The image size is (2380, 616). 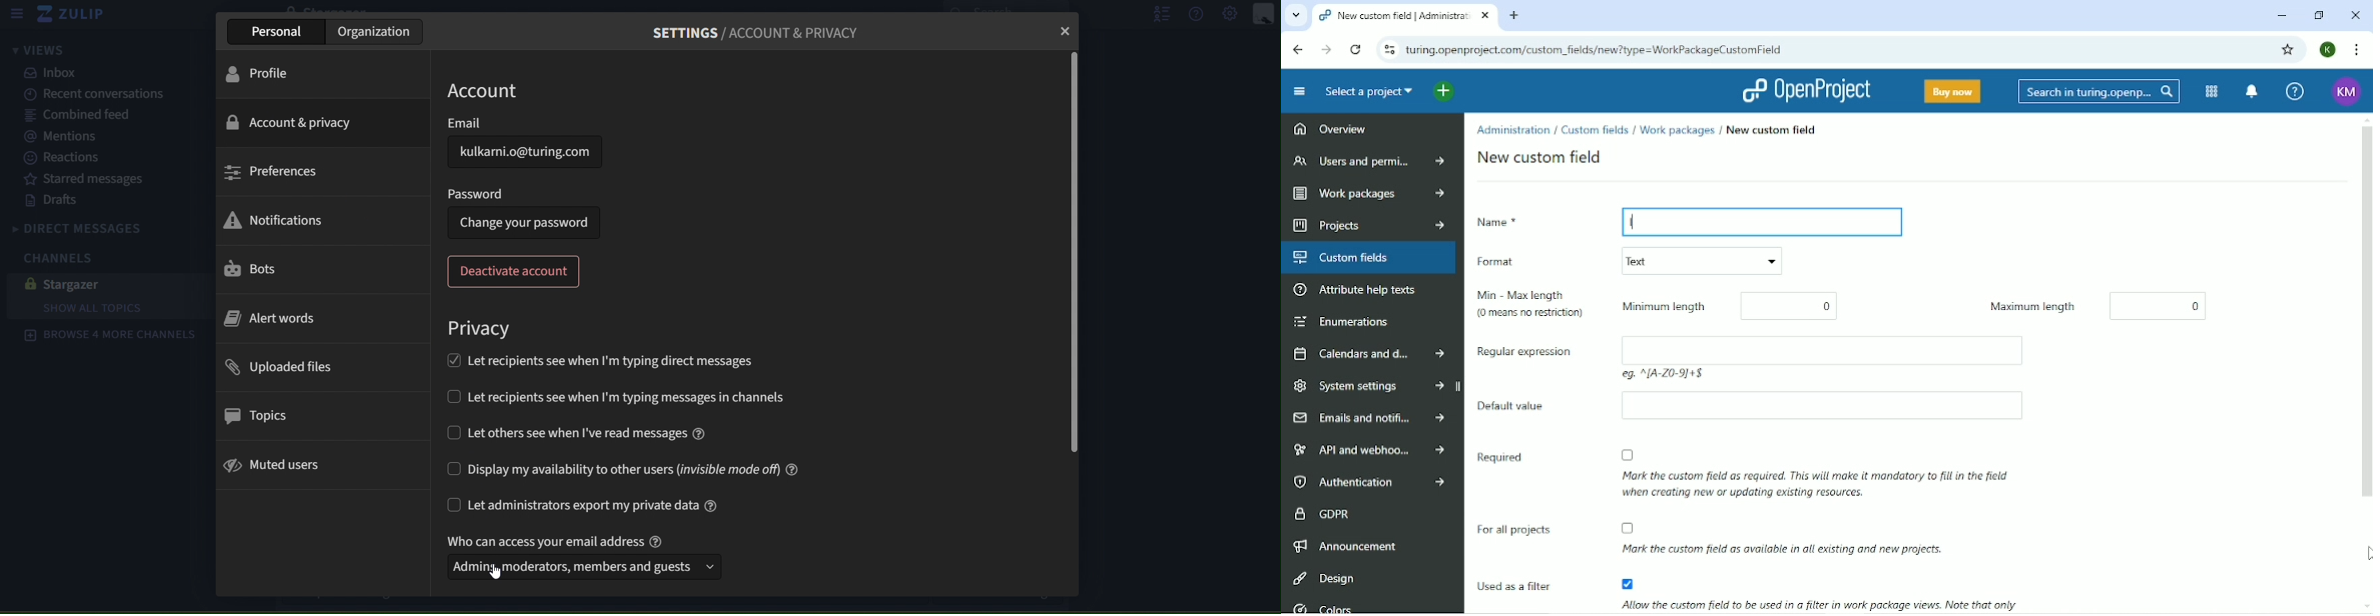 I want to click on hide user list, so click(x=1157, y=13).